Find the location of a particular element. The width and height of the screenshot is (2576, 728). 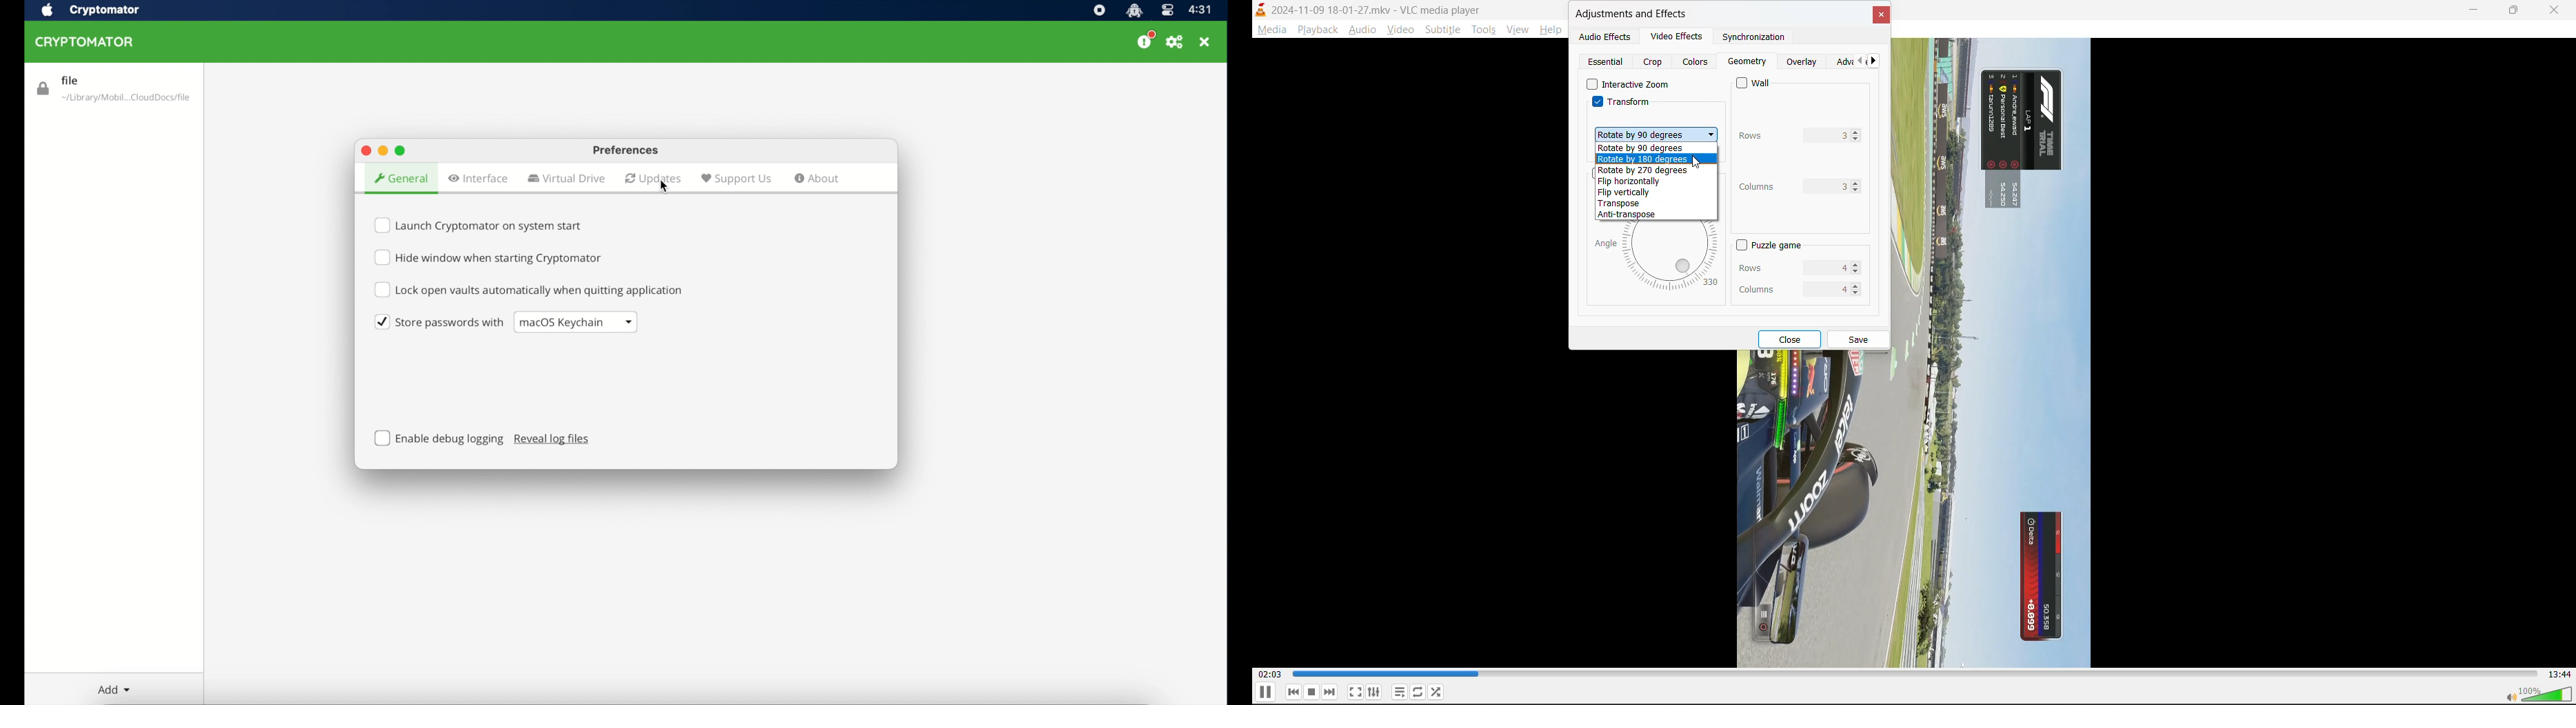

crop is located at coordinates (1656, 63).